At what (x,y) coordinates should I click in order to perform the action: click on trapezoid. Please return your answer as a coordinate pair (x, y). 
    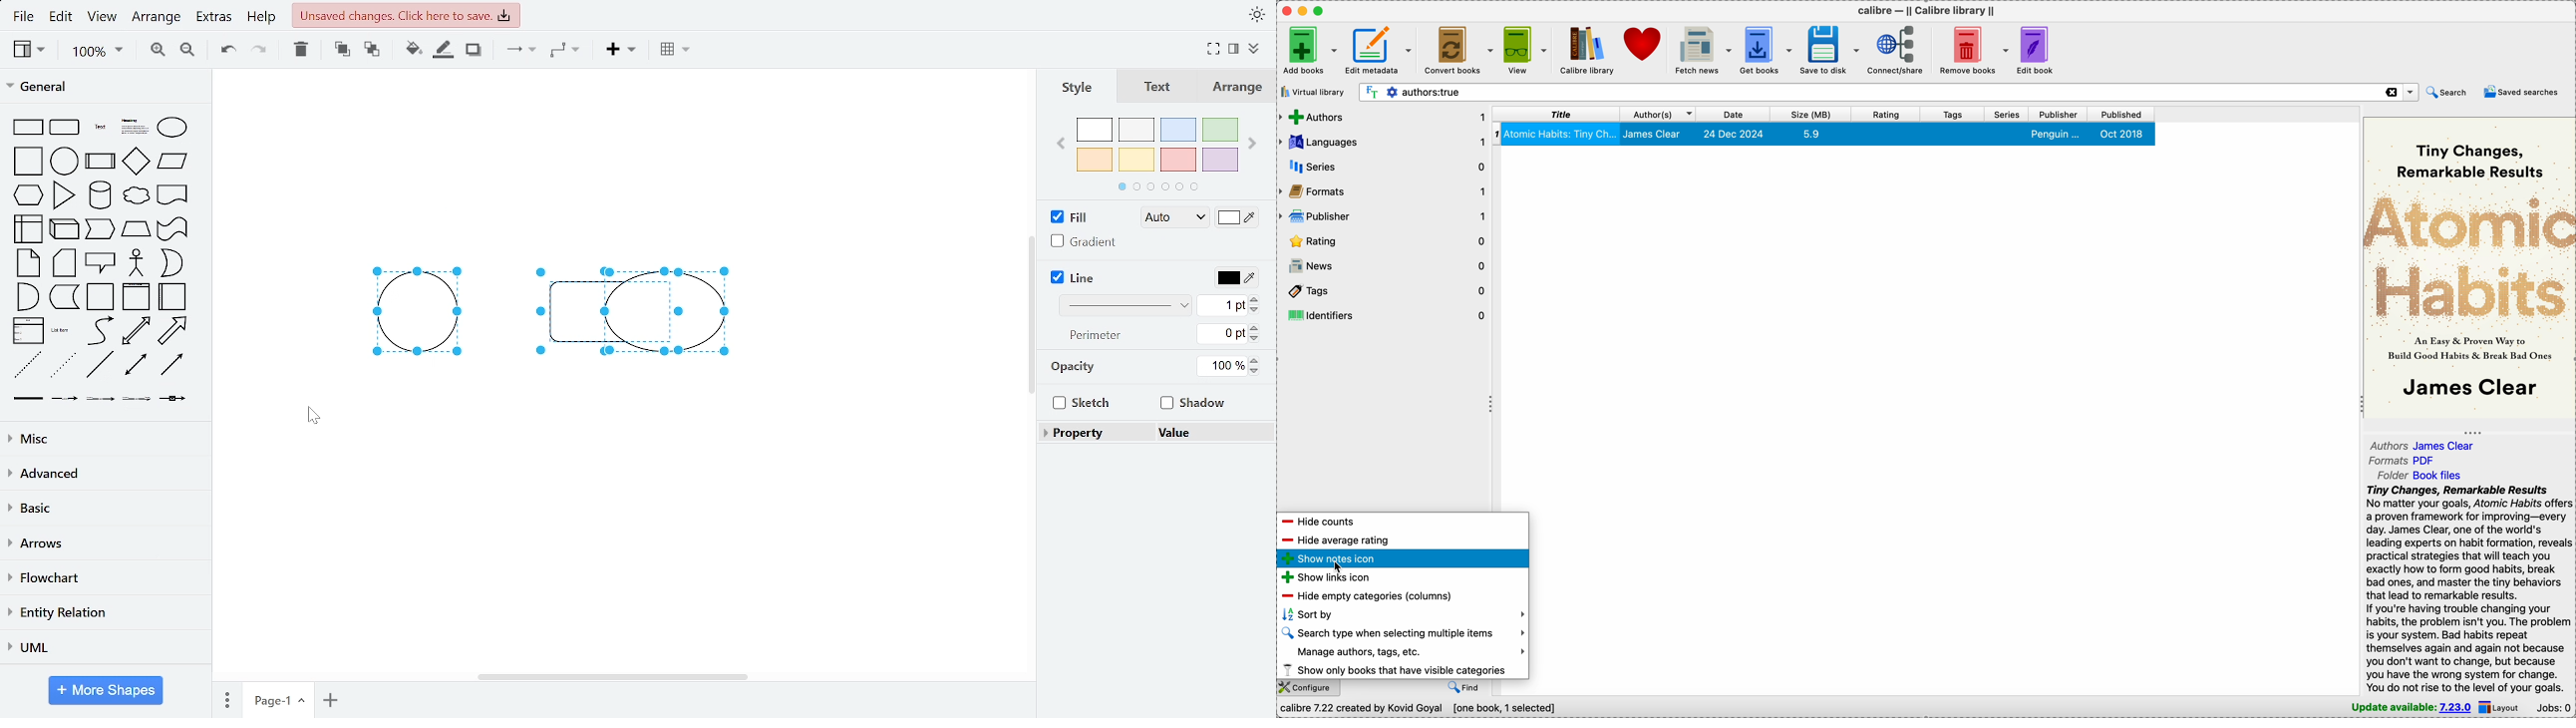
    Looking at the image, I should click on (137, 229).